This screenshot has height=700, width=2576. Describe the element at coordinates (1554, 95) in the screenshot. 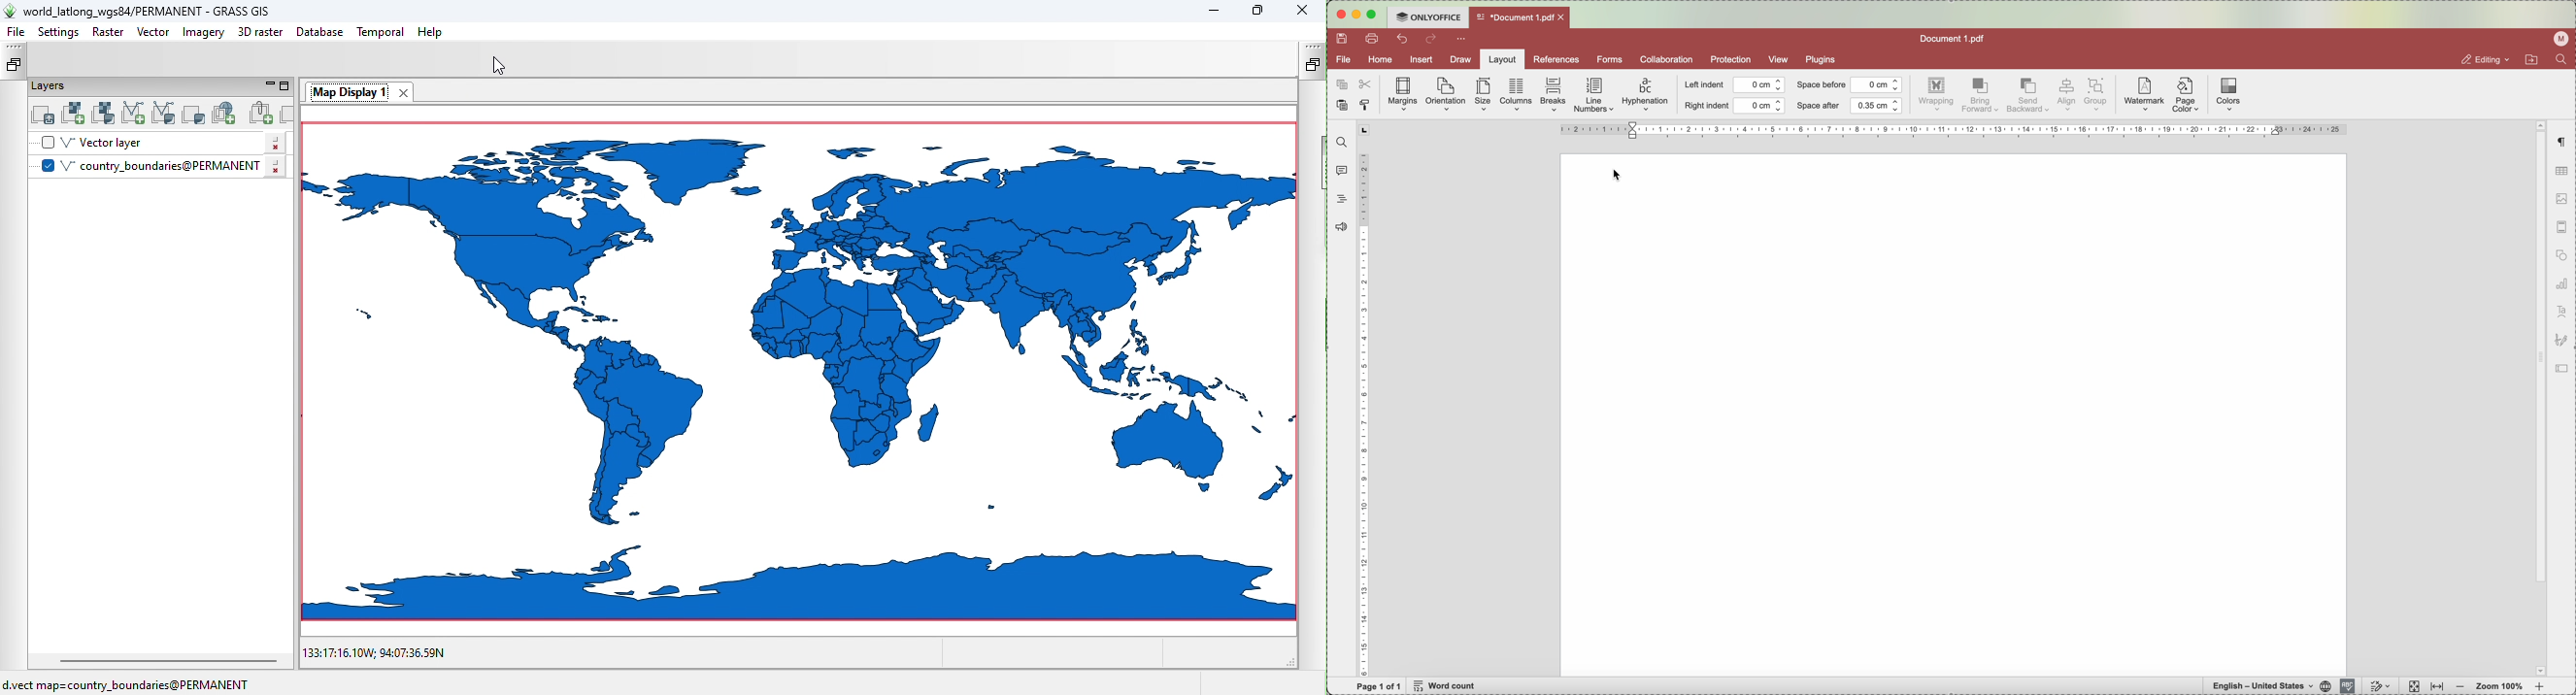

I see `breaks` at that location.